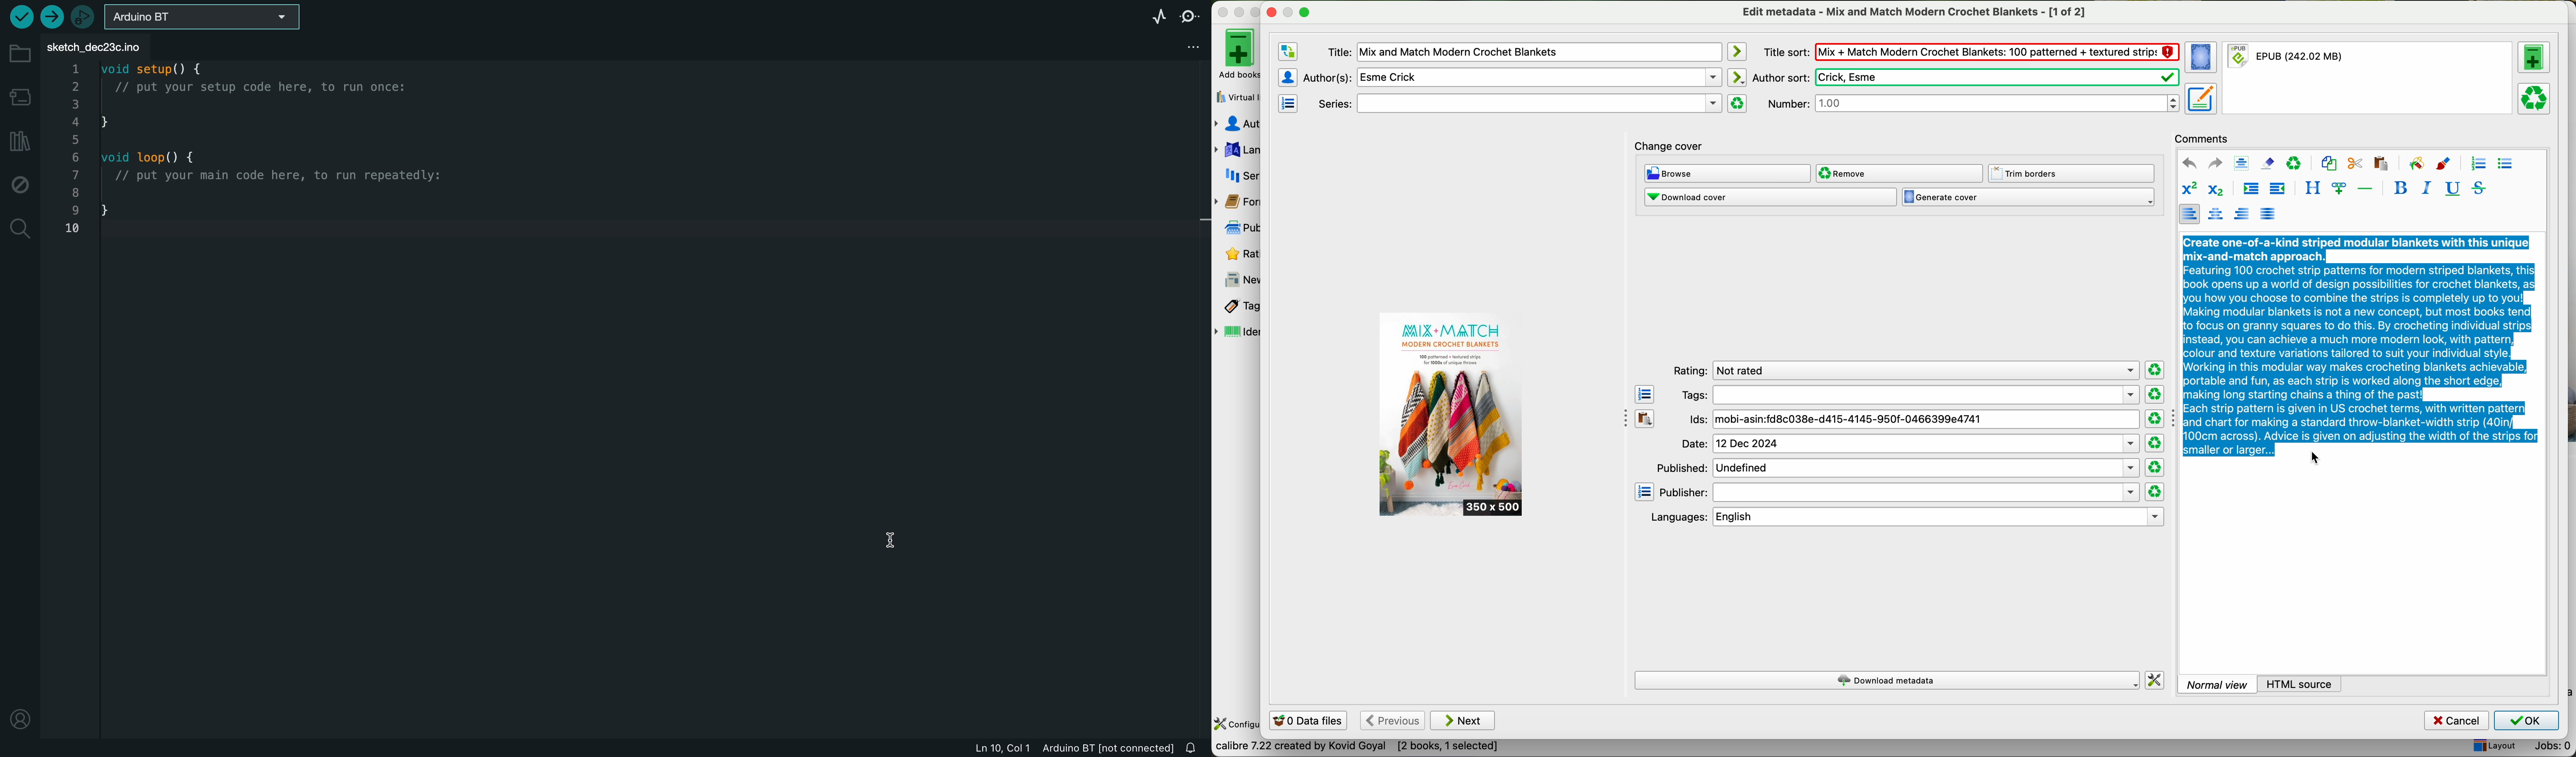  I want to click on clear rating, so click(2154, 395).